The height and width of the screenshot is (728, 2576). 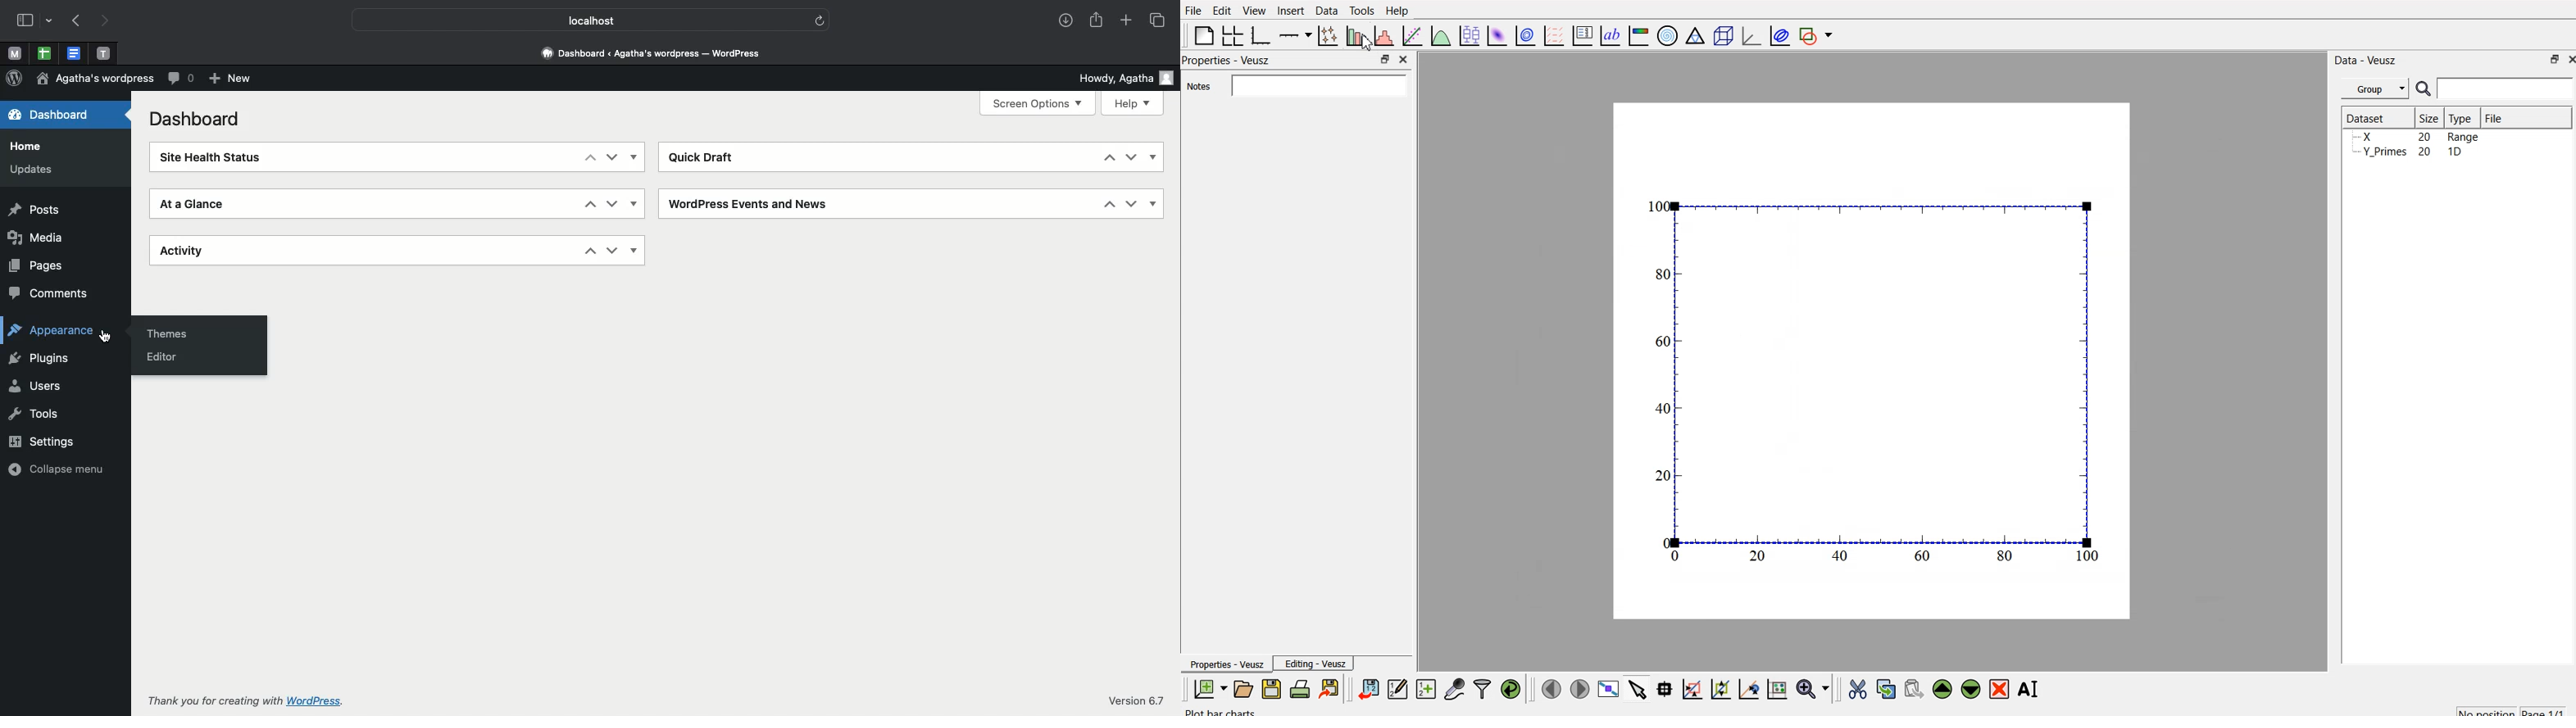 I want to click on Users, so click(x=34, y=386).